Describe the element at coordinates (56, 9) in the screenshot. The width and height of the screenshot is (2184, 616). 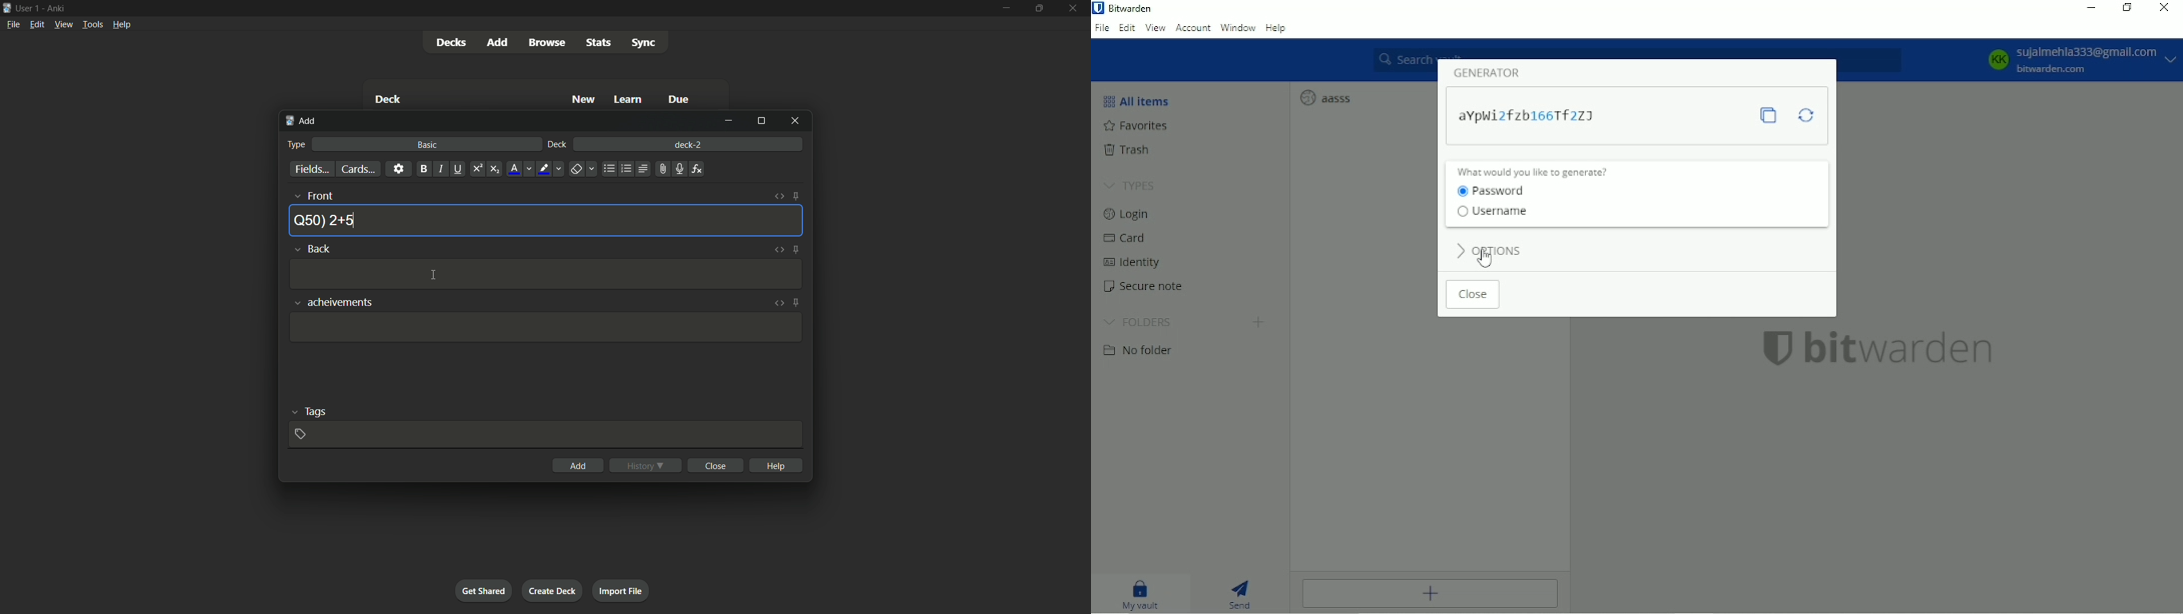
I see `app name` at that location.